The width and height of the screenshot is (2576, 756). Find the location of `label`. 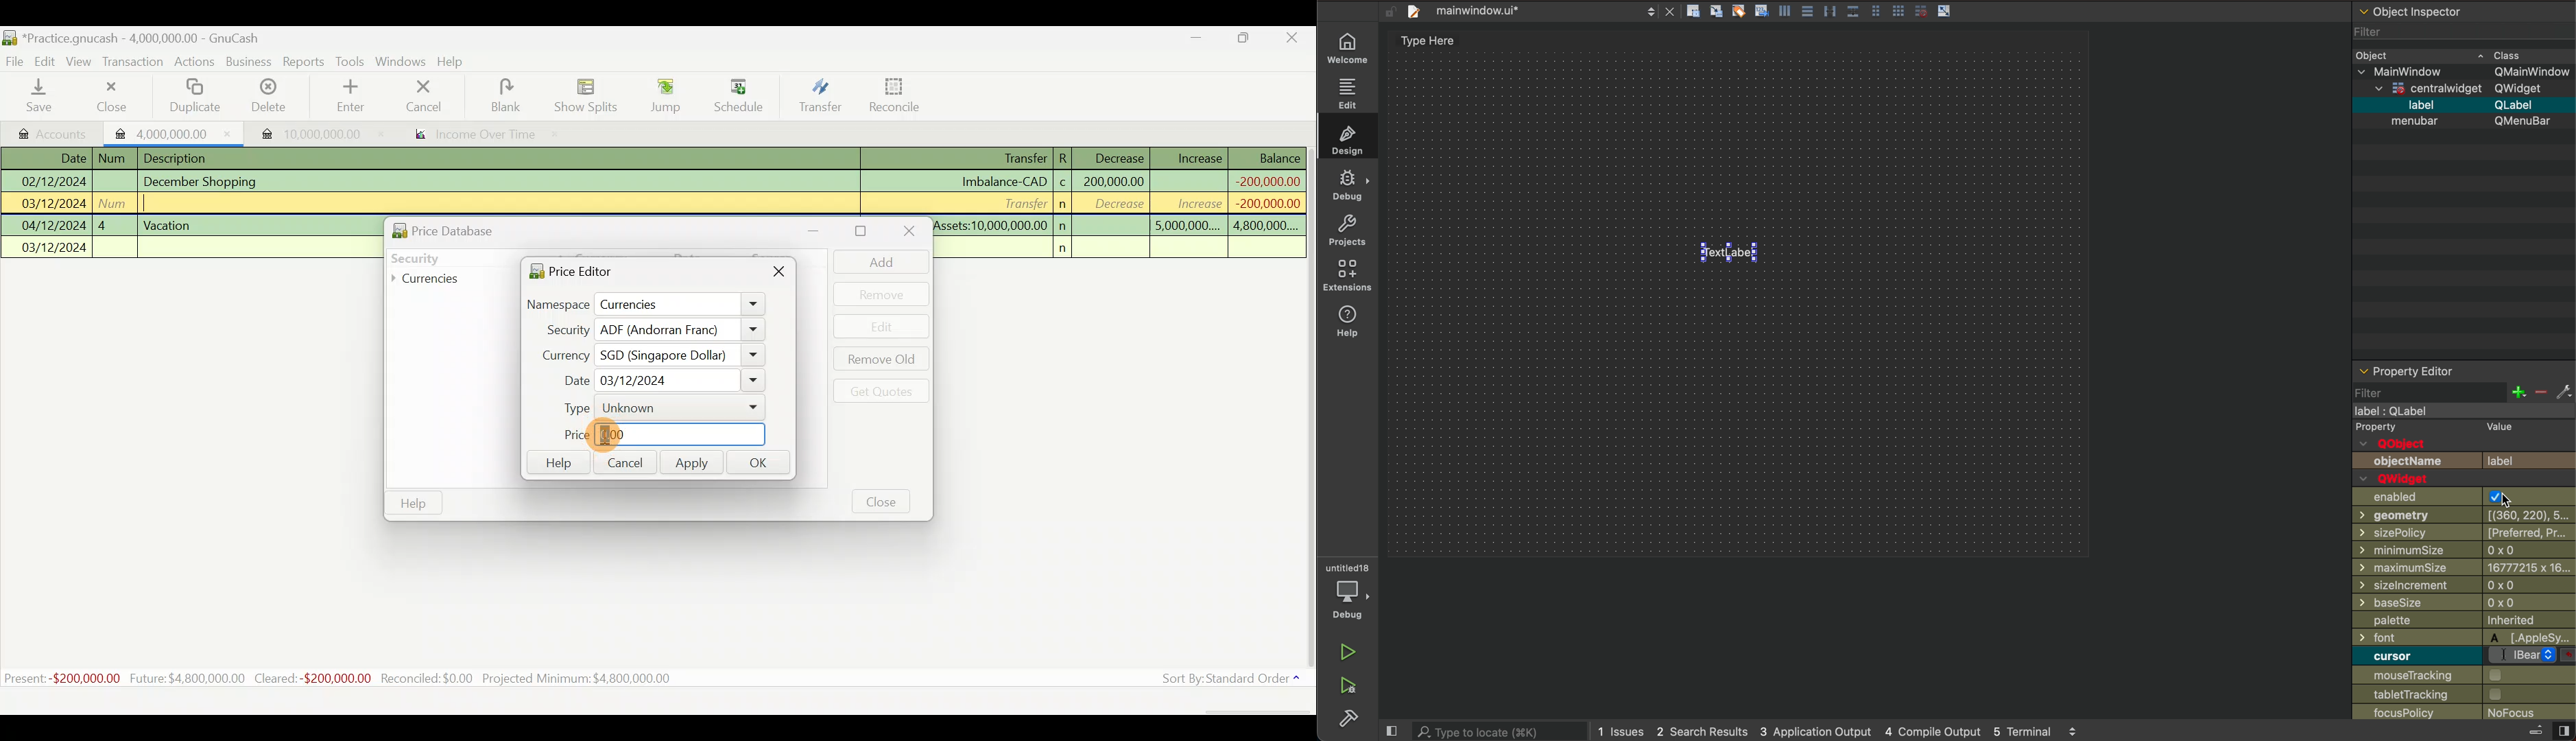

label is located at coordinates (2423, 104).